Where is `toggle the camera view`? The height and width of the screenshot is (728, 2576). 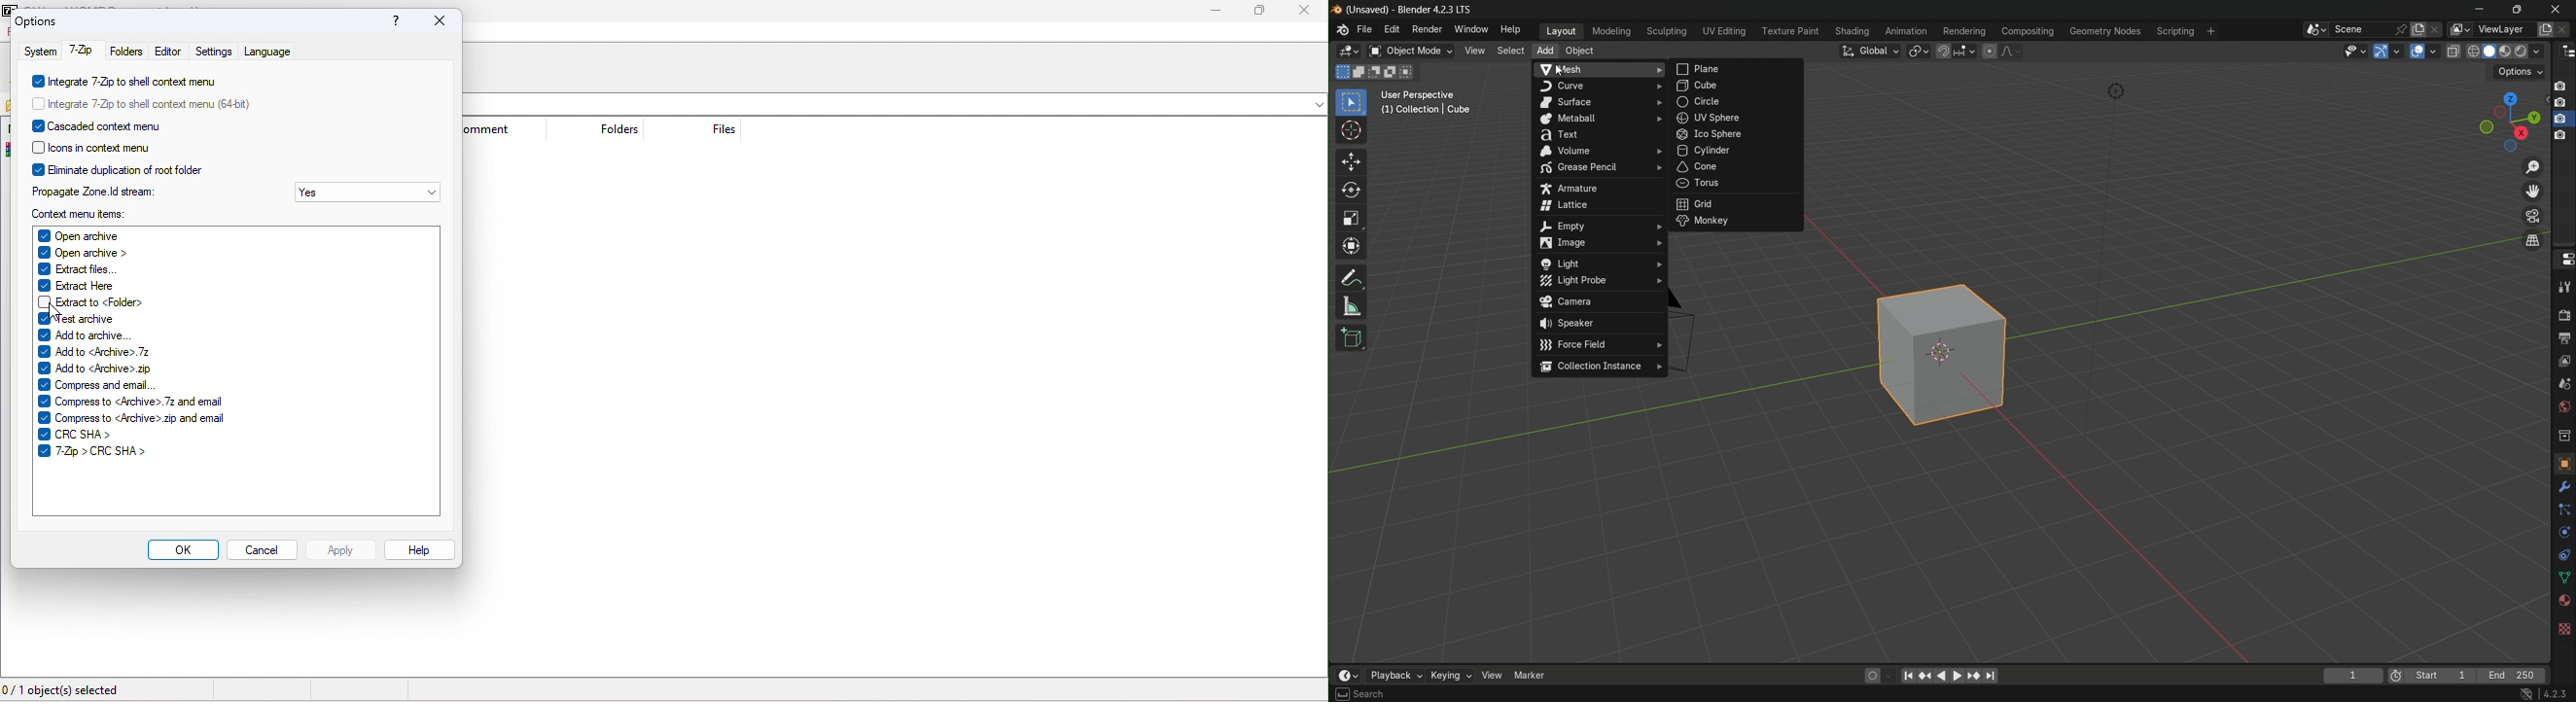
toggle the camera view is located at coordinates (2533, 216).